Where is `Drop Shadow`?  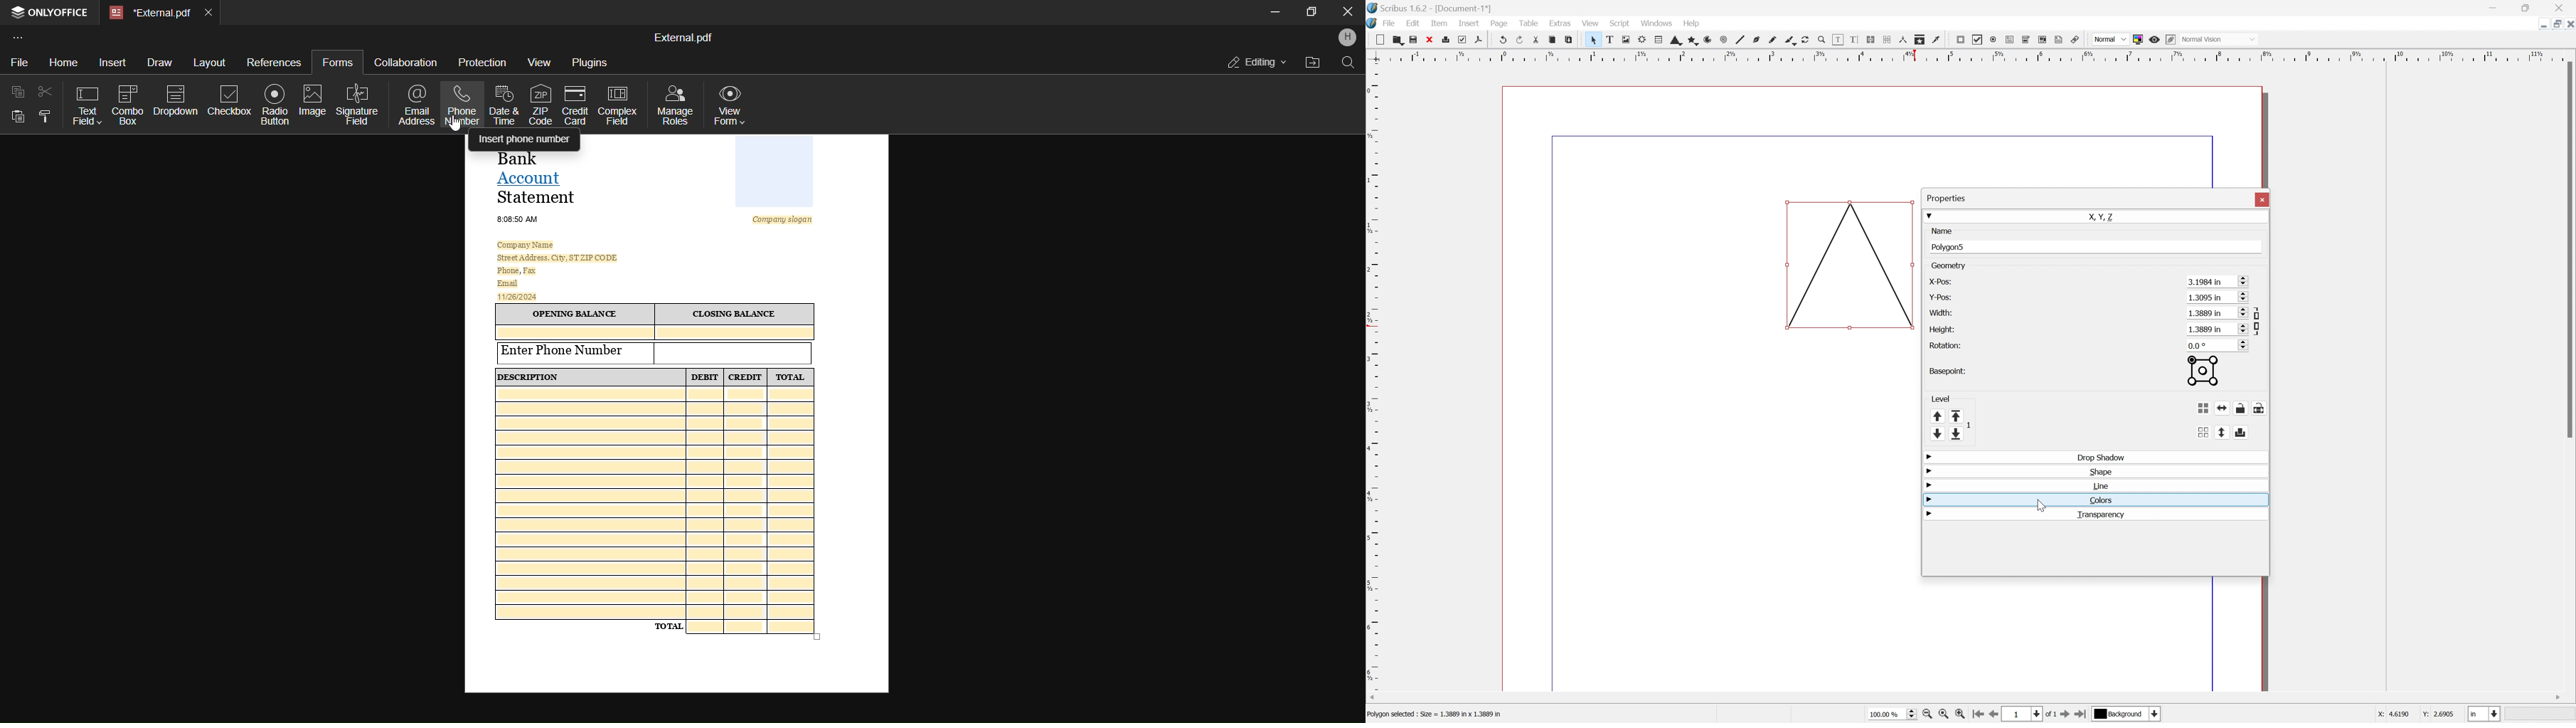 Drop Shadow is located at coordinates (2099, 457).